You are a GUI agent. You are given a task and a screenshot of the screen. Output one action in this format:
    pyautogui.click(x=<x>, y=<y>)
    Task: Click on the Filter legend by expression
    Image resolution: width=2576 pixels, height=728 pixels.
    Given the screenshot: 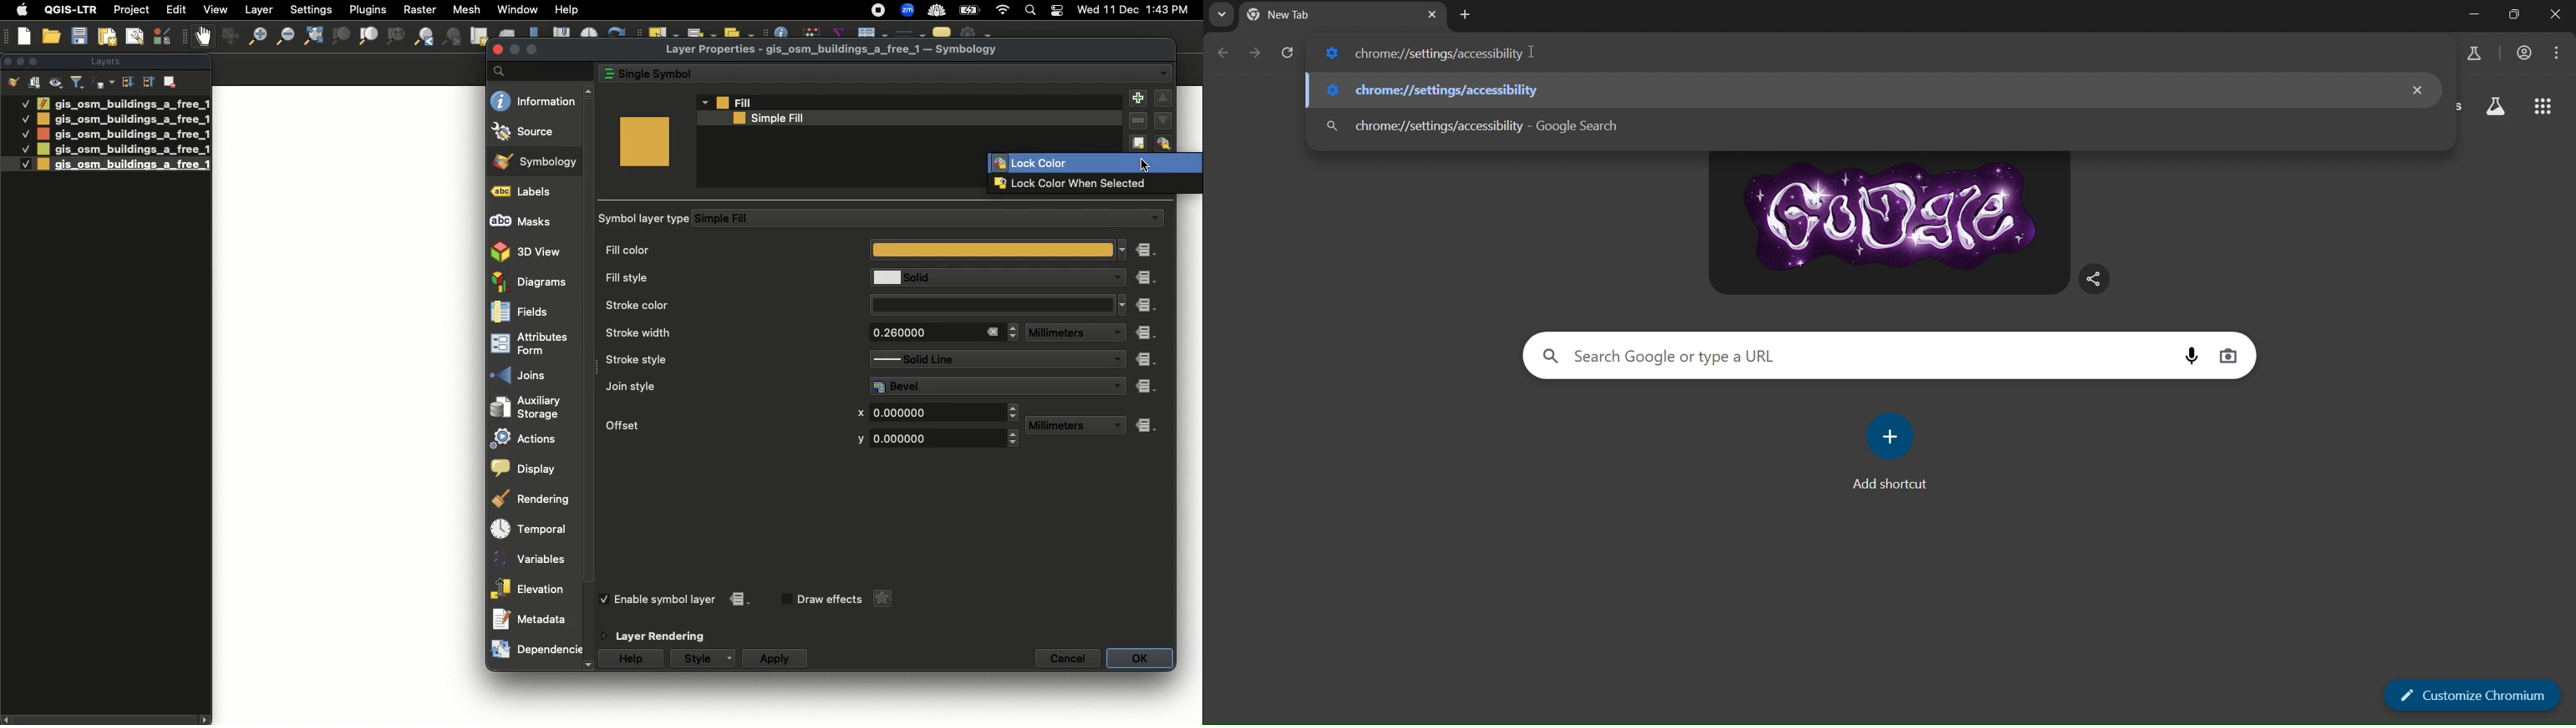 What is the action you would take?
    pyautogui.click(x=104, y=83)
    